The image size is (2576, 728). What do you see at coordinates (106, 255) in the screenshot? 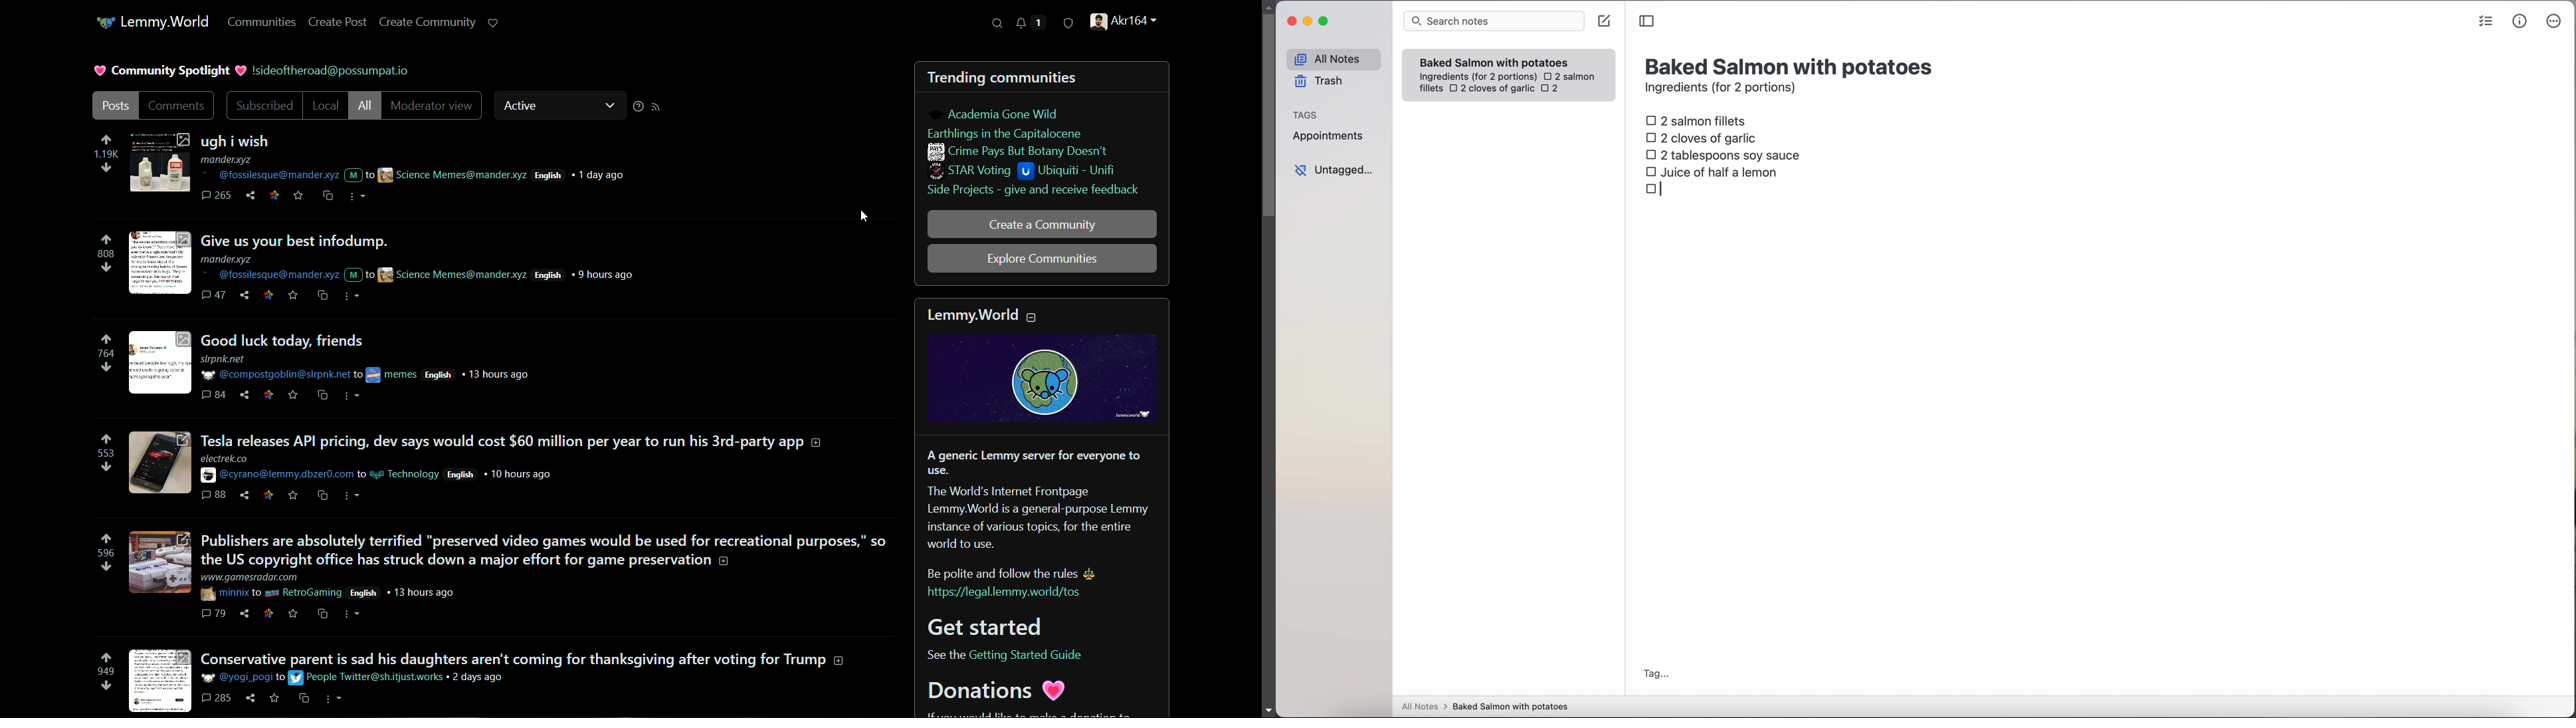
I see `808` at bounding box center [106, 255].